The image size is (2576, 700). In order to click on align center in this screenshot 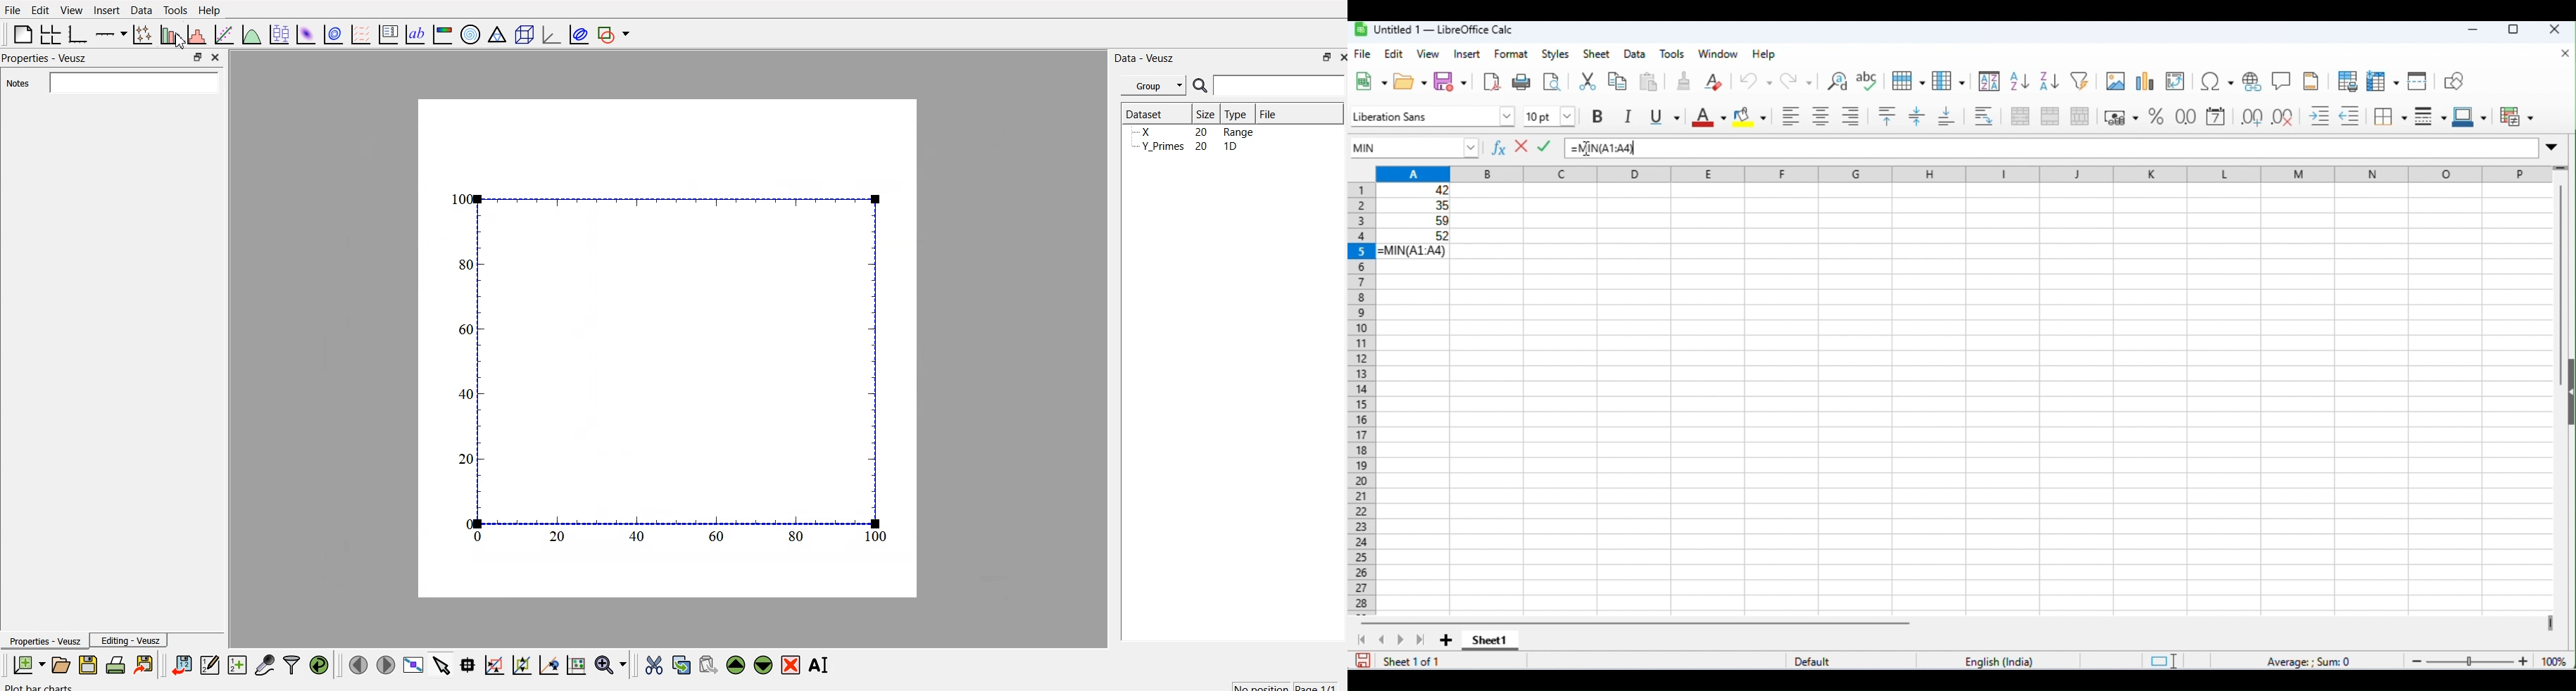, I will do `click(1820, 116)`.